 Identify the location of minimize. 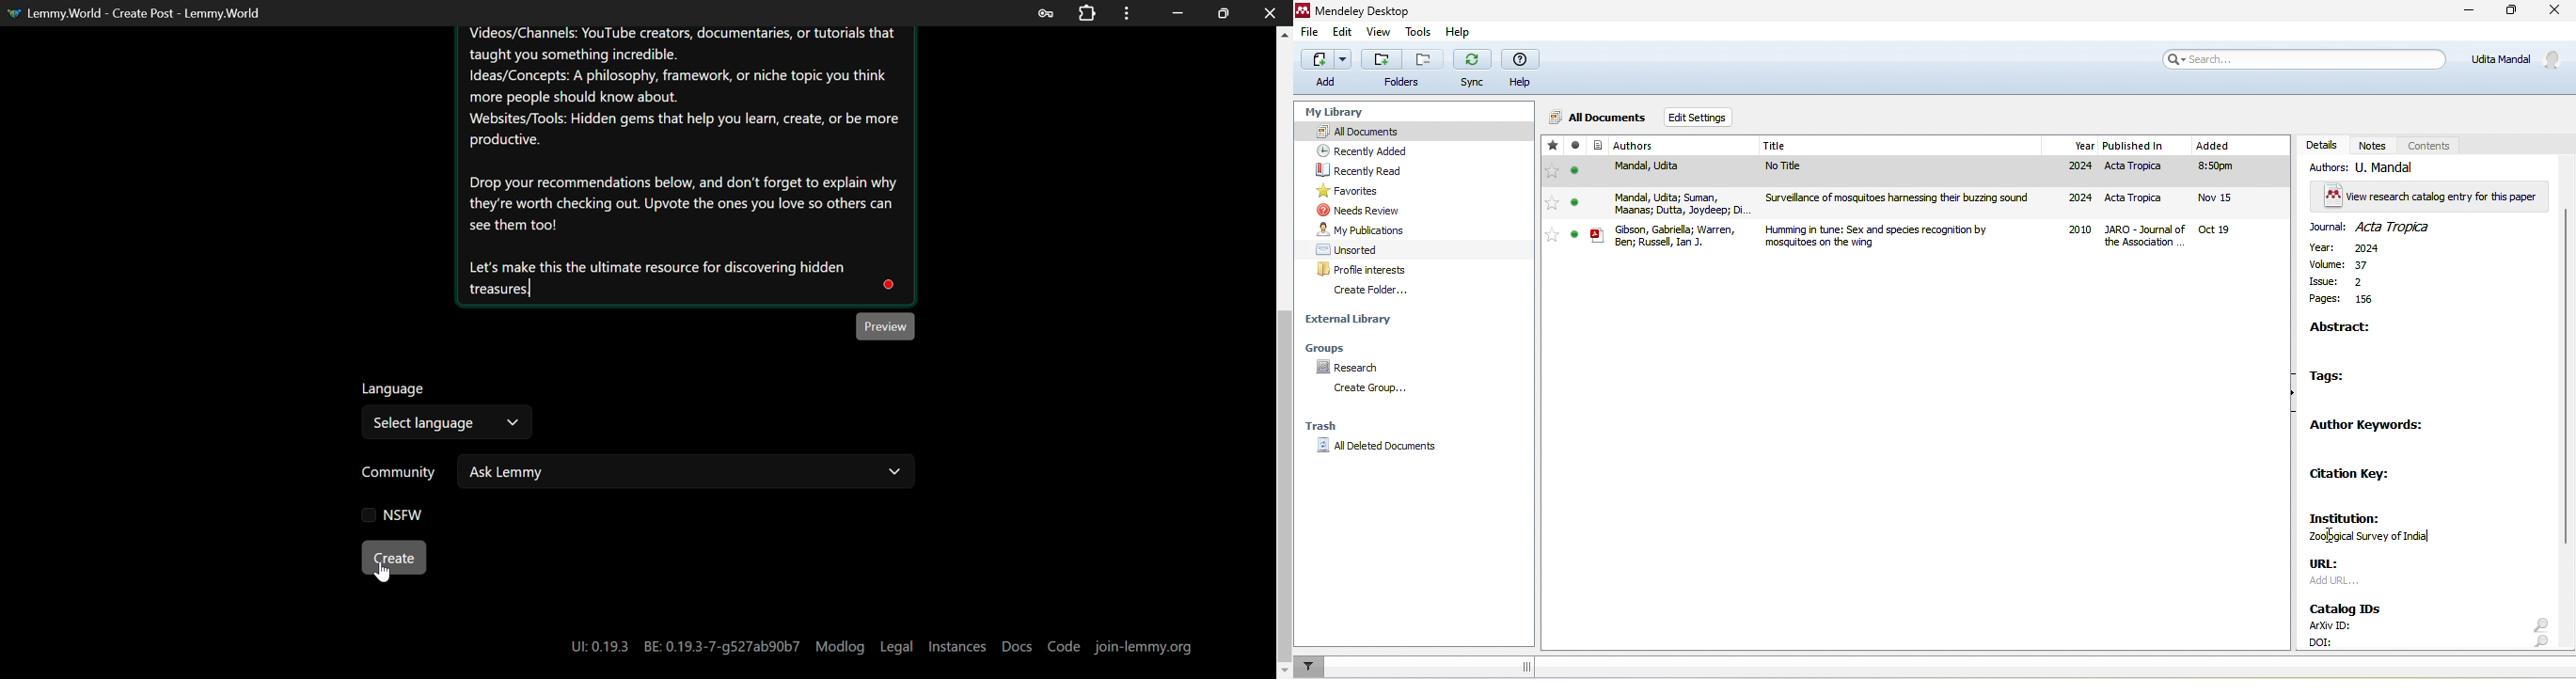
(2472, 12).